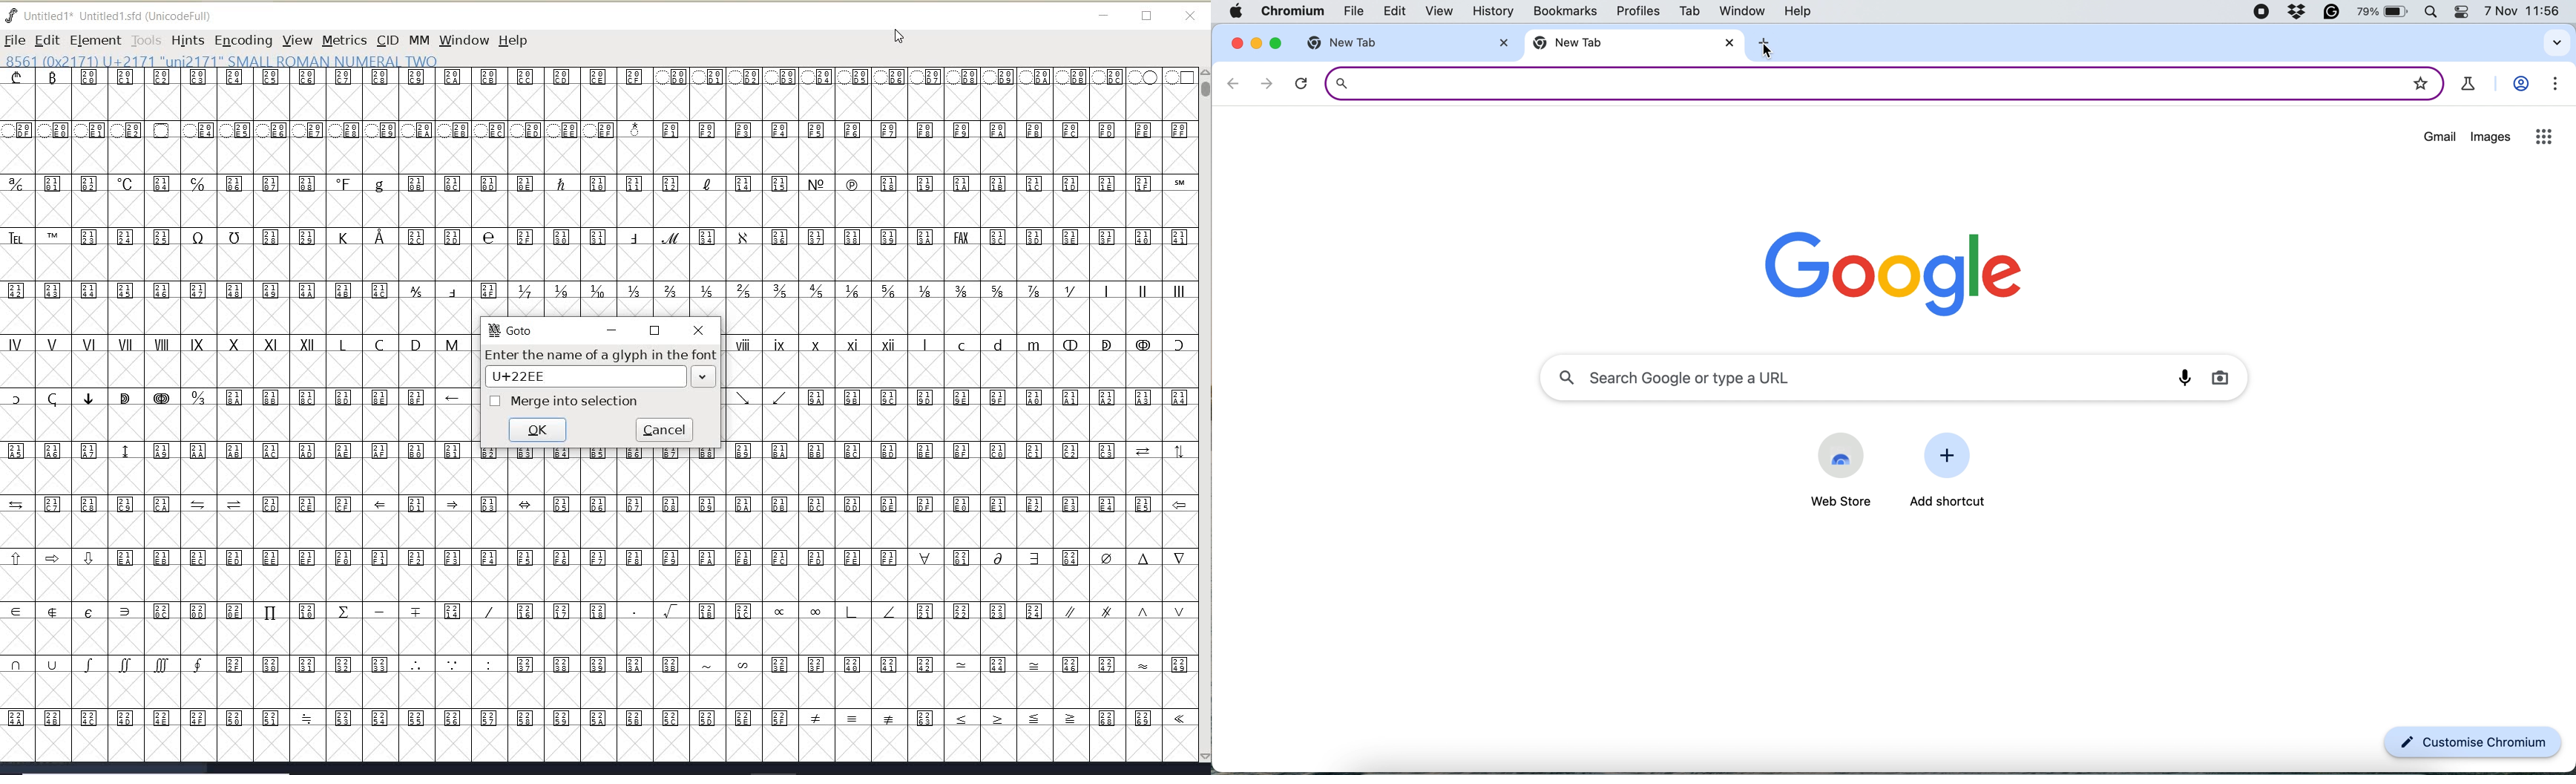 The width and height of the screenshot is (2576, 784). What do you see at coordinates (1728, 42) in the screenshot?
I see `close` at bounding box center [1728, 42].